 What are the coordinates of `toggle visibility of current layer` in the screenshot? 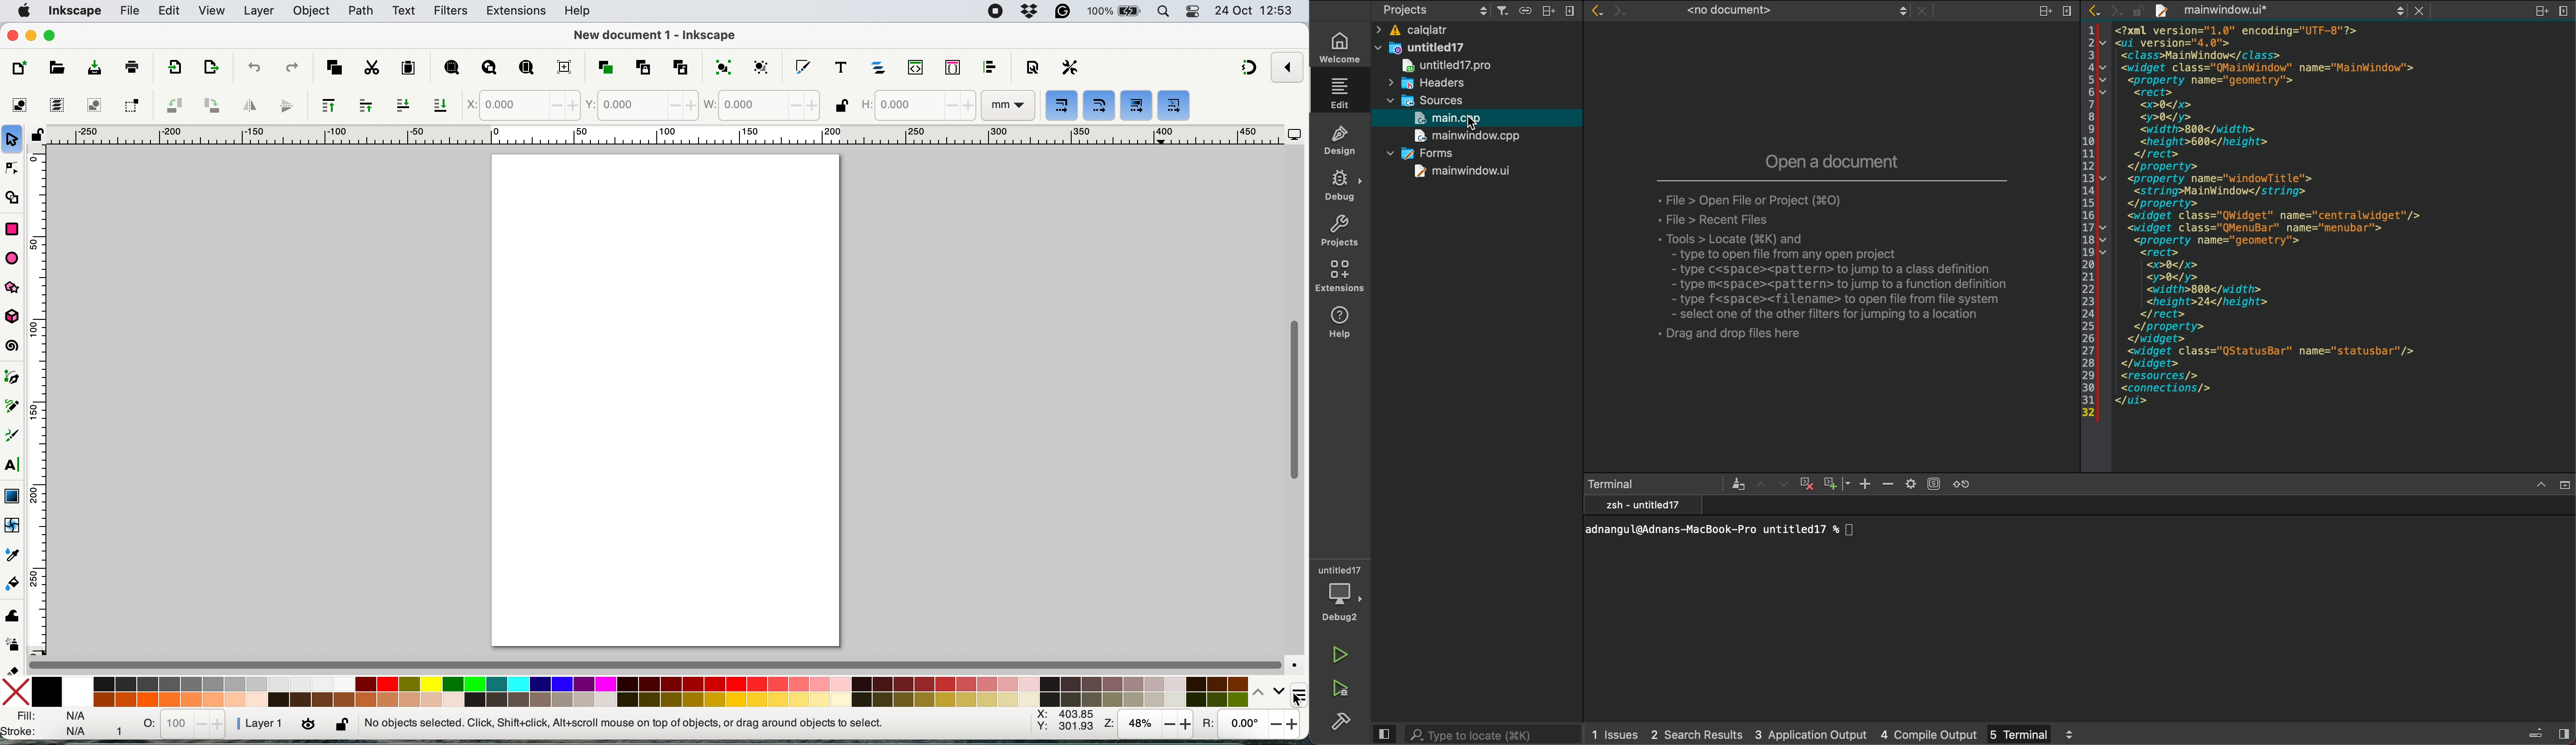 It's located at (310, 722).